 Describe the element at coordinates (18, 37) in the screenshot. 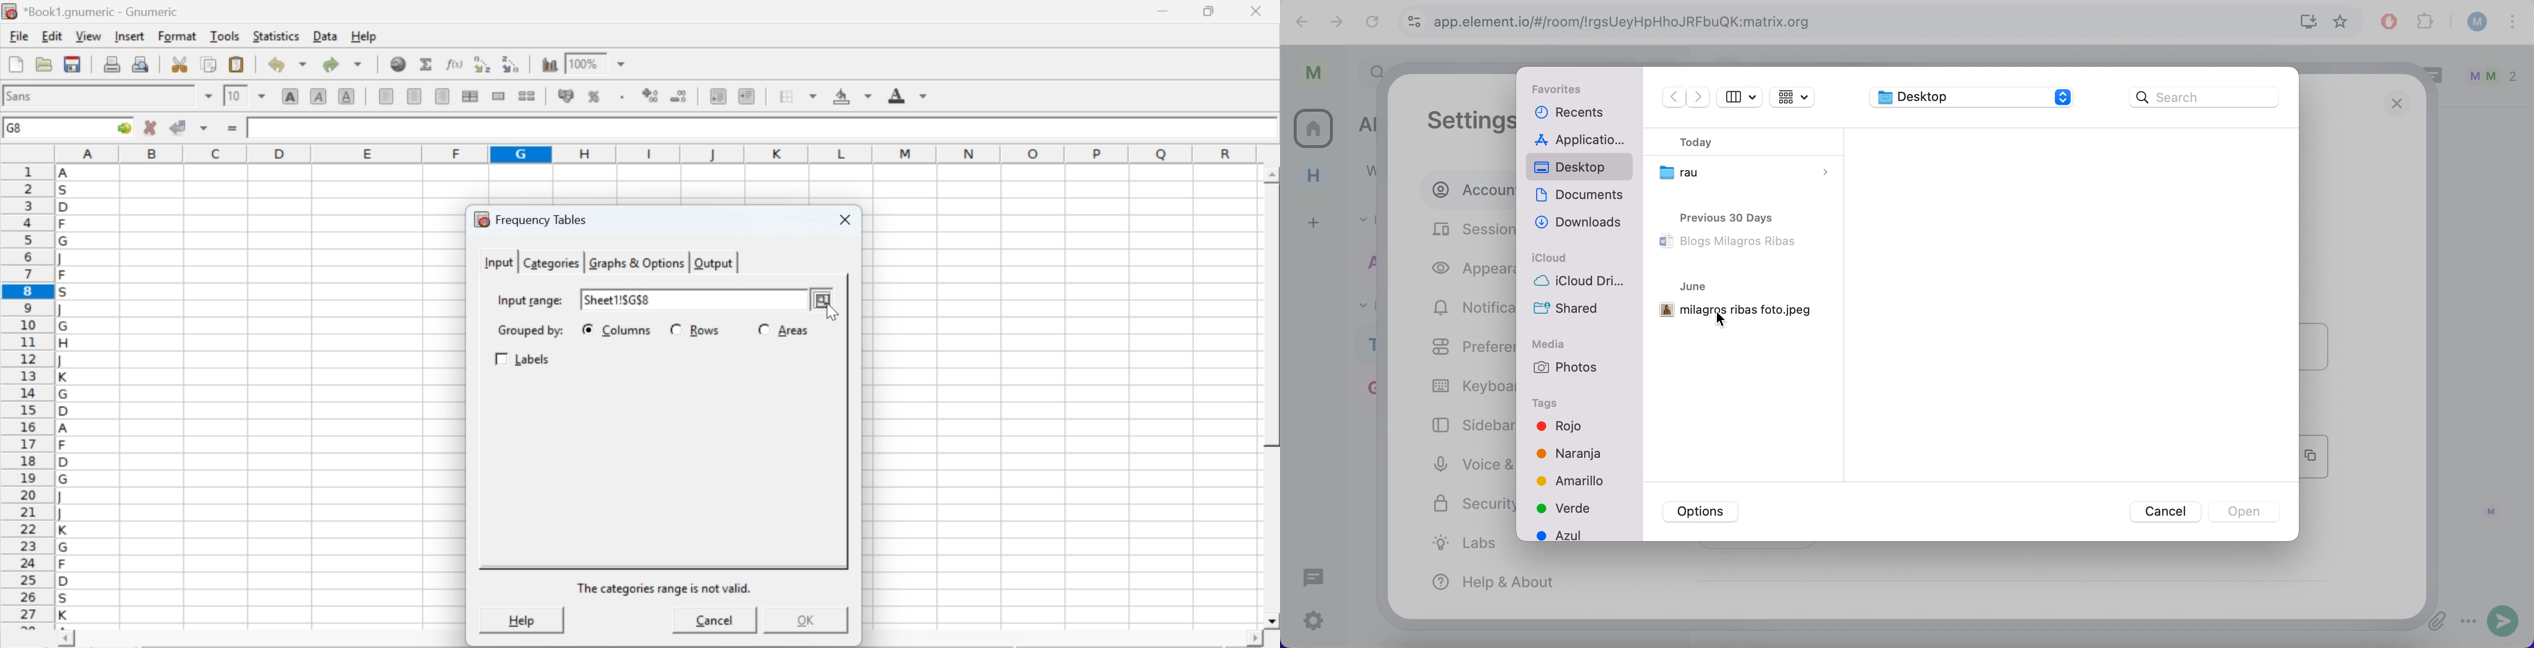

I see `file` at that location.